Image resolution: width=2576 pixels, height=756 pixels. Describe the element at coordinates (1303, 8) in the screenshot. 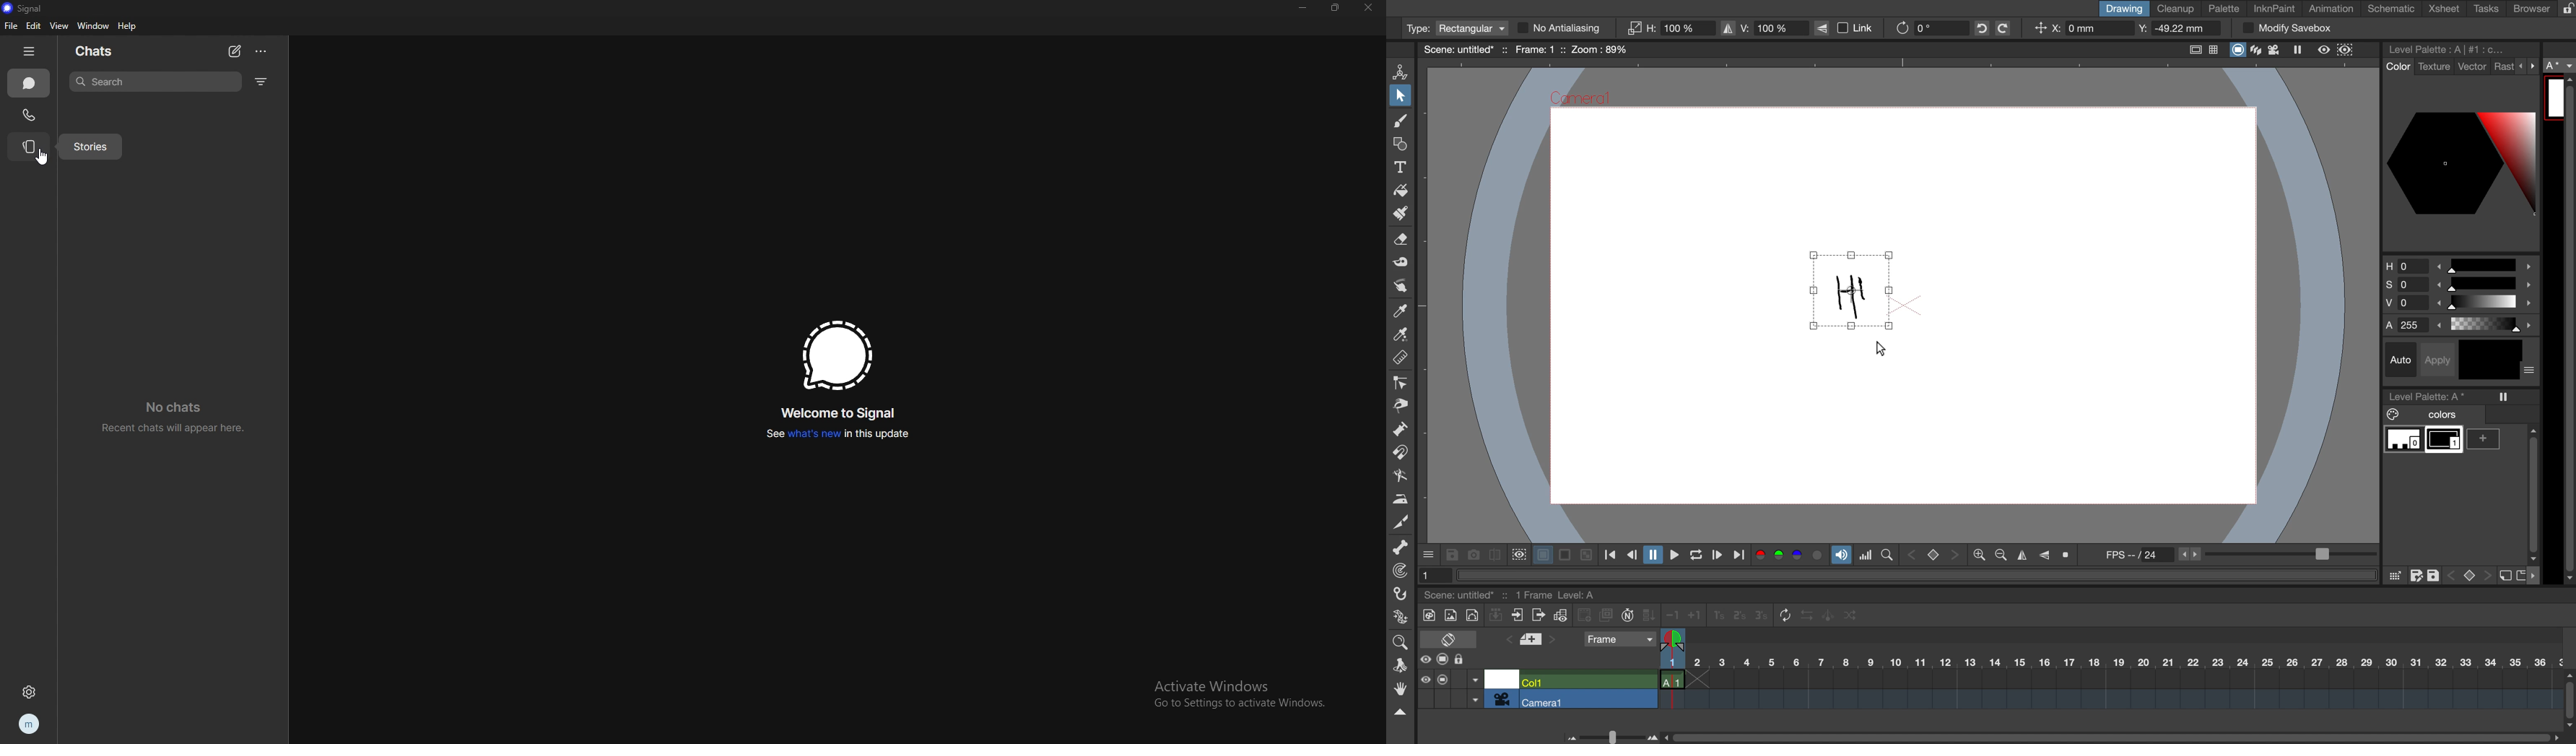

I see `minimize` at that location.